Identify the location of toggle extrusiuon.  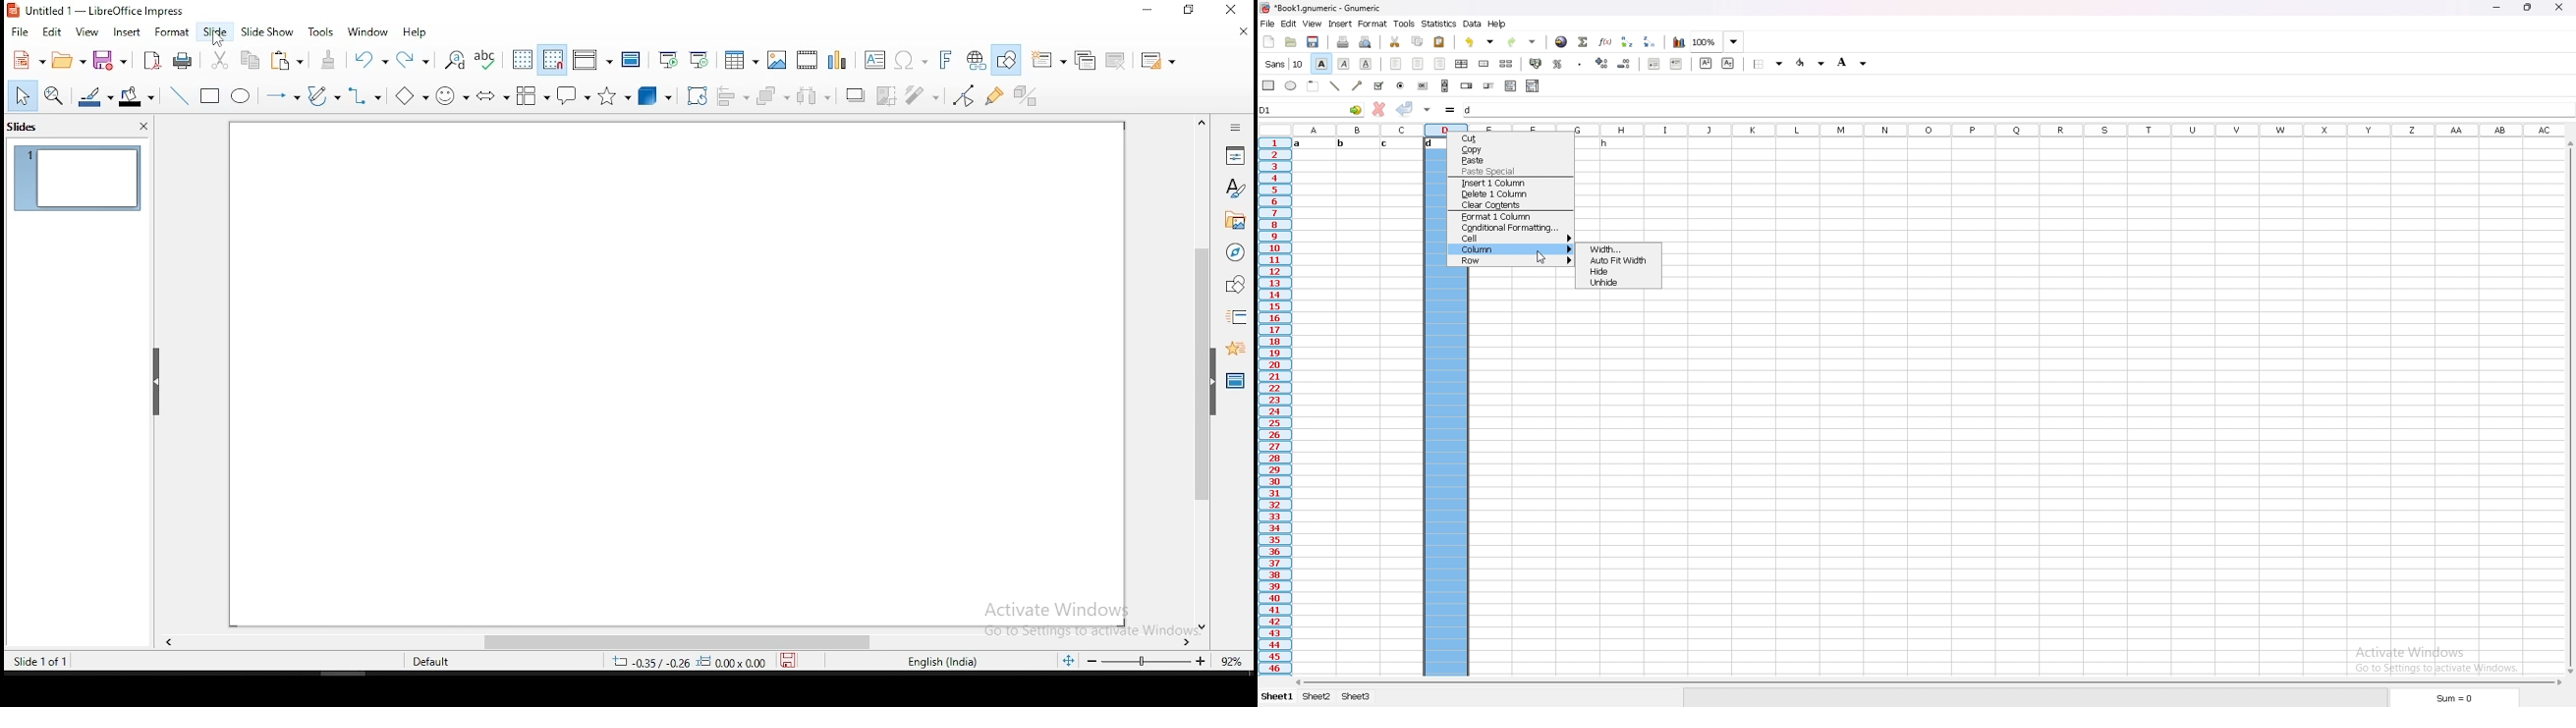
(1029, 94).